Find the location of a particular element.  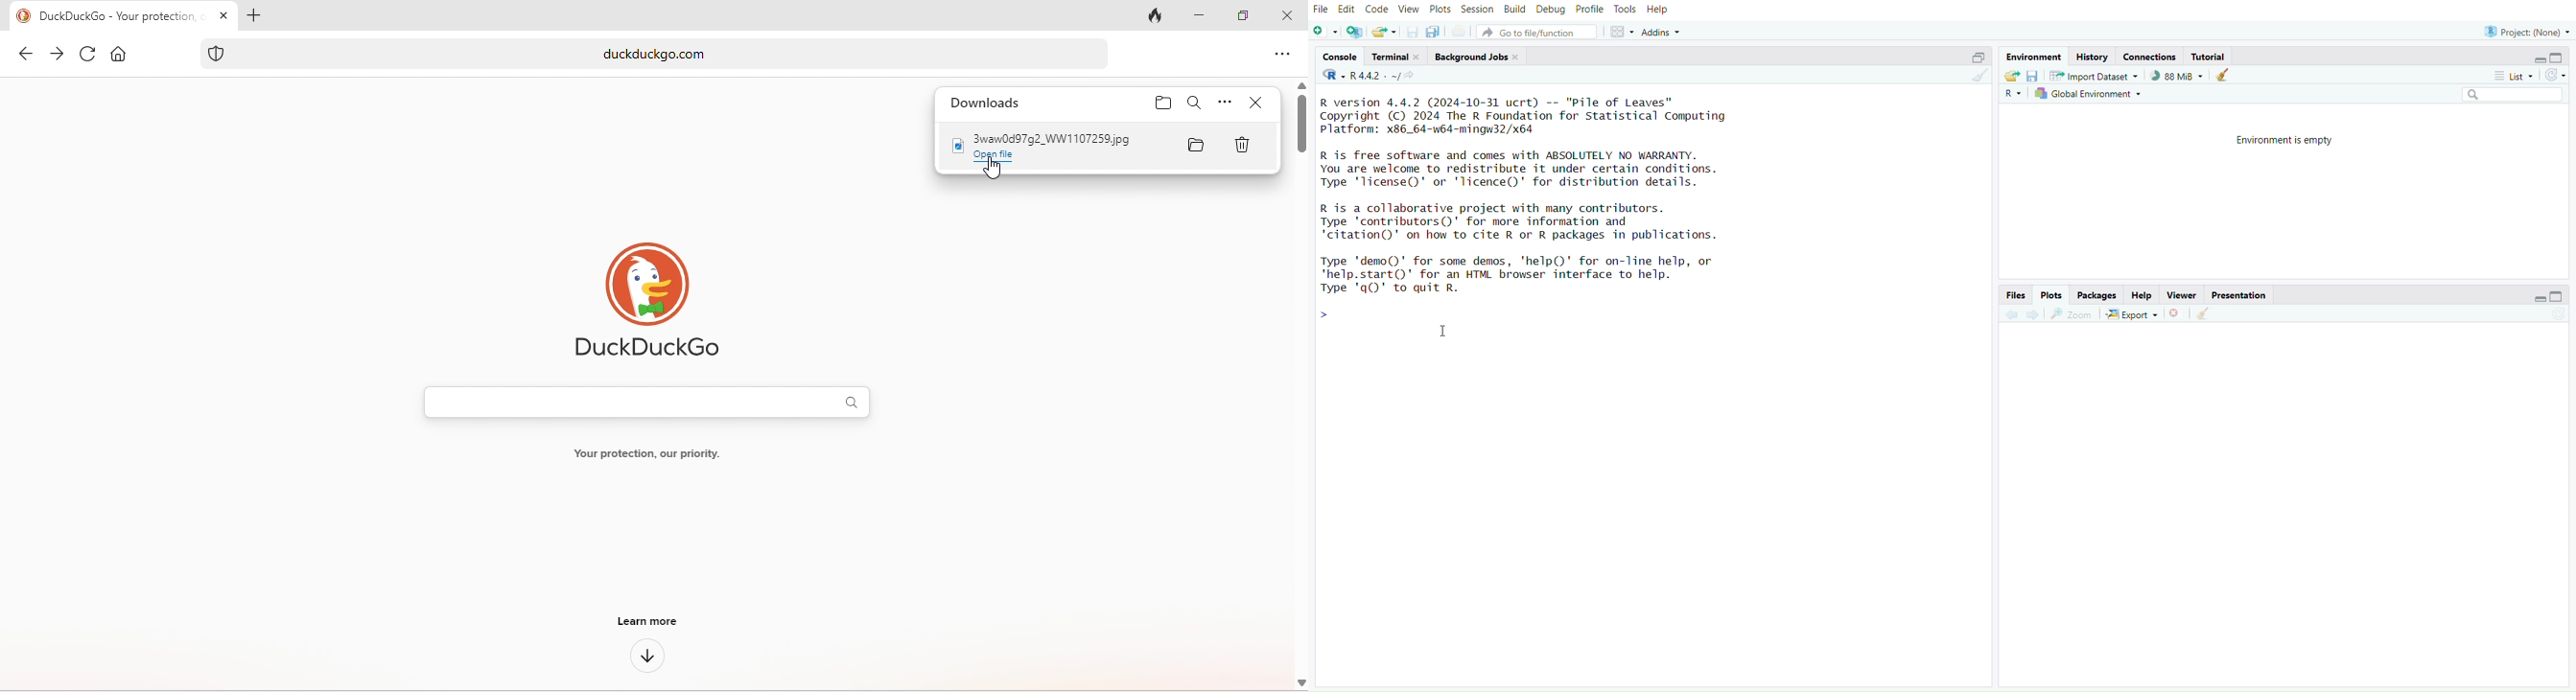

global environment is located at coordinates (2090, 93).